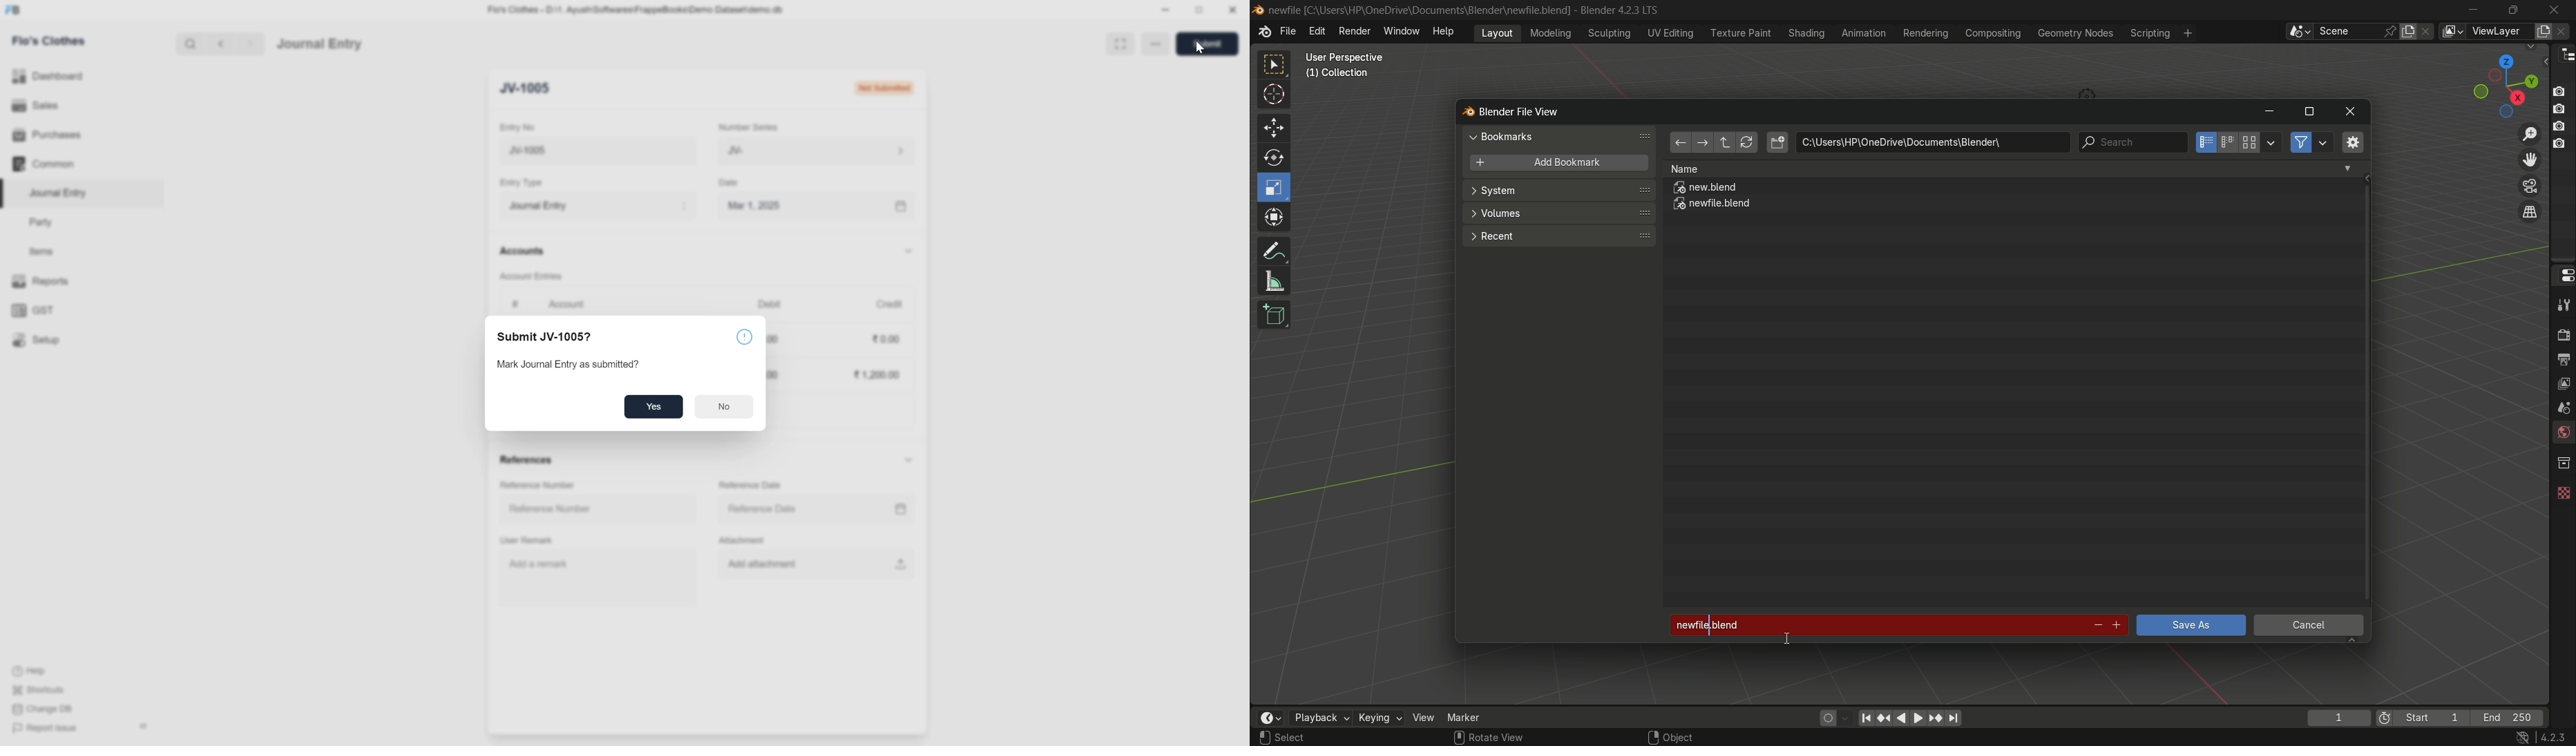  What do you see at coordinates (1846, 718) in the screenshot?
I see `auto keyframe` at bounding box center [1846, 718].